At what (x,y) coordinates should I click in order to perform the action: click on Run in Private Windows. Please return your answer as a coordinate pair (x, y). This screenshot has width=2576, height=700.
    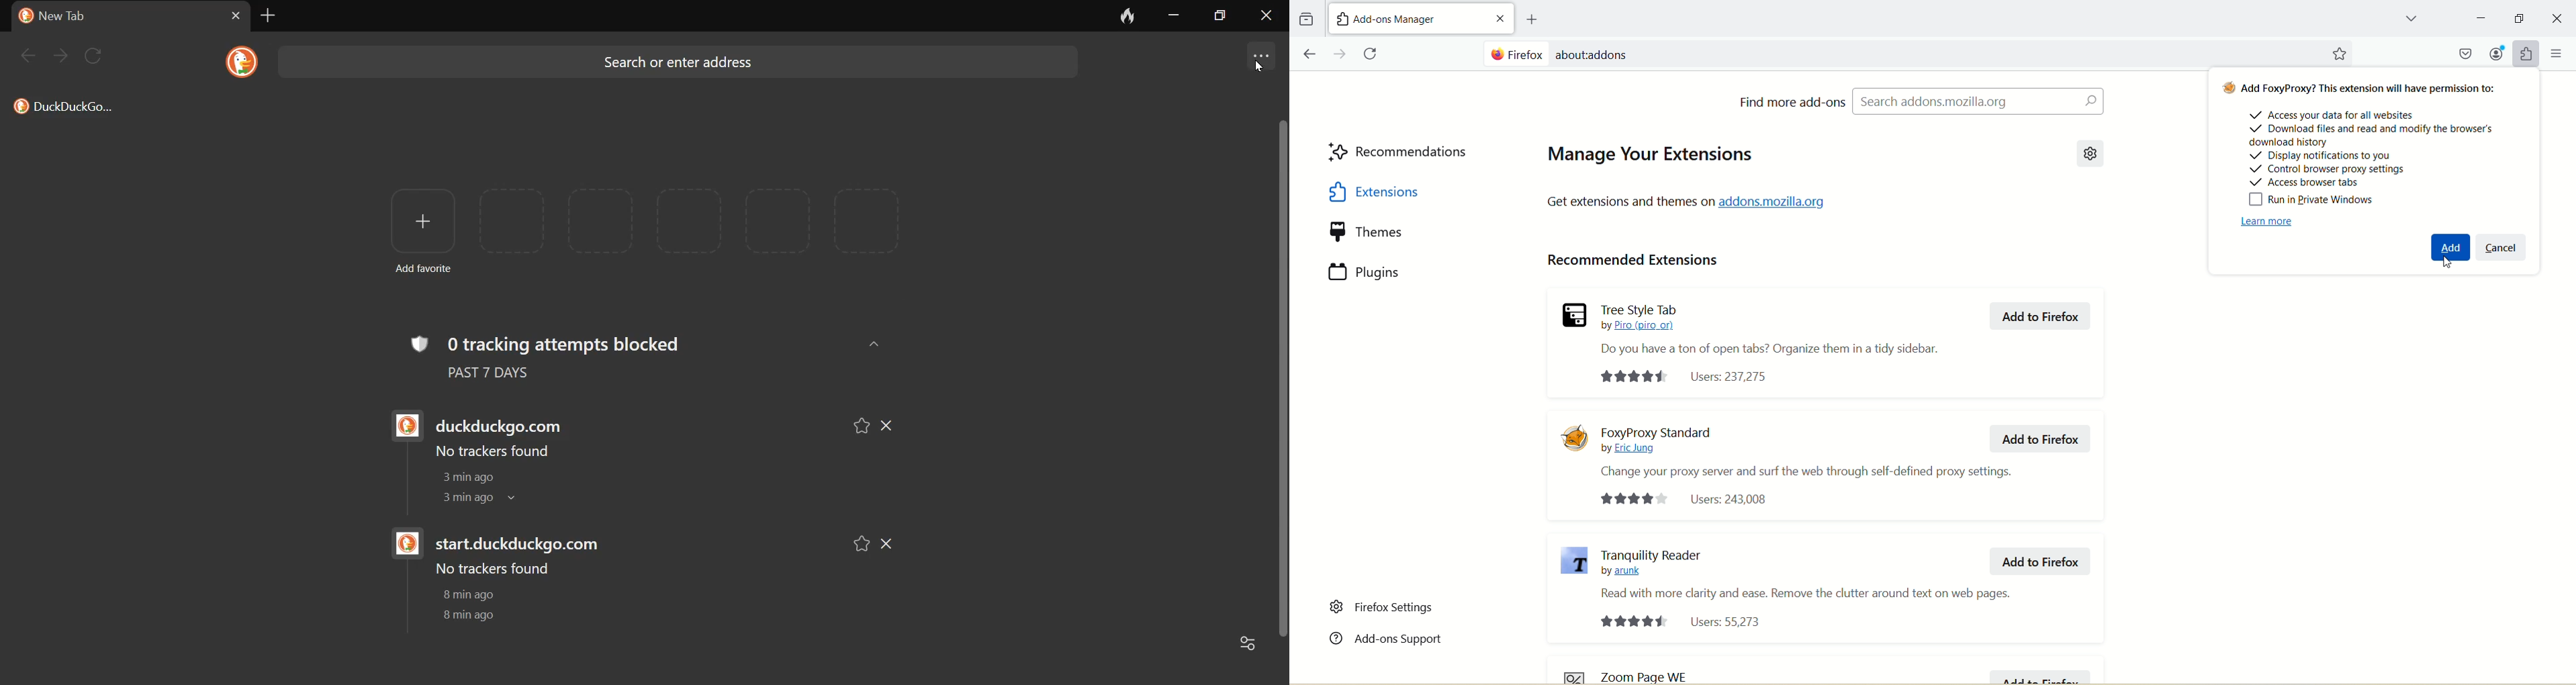
    Looking at the image, I should click on (2315, 198).